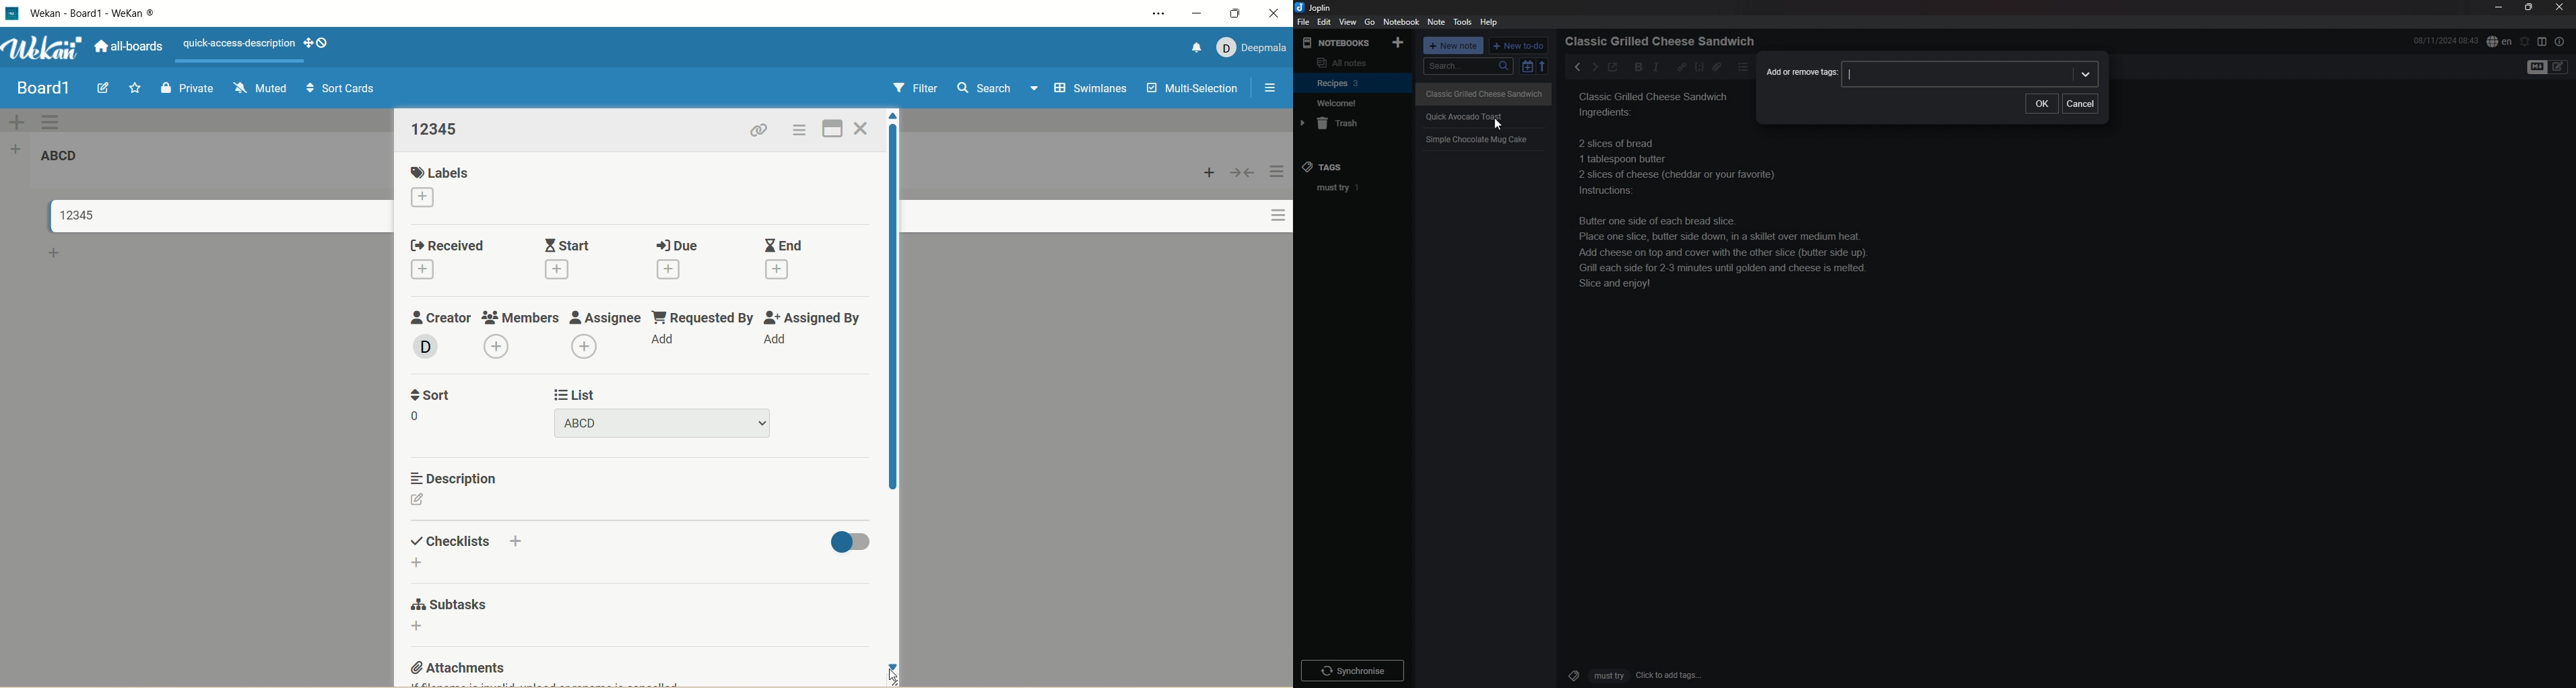 The height and width of the screenshot is (700, 2576). I want to click on add, so click(519, 541).